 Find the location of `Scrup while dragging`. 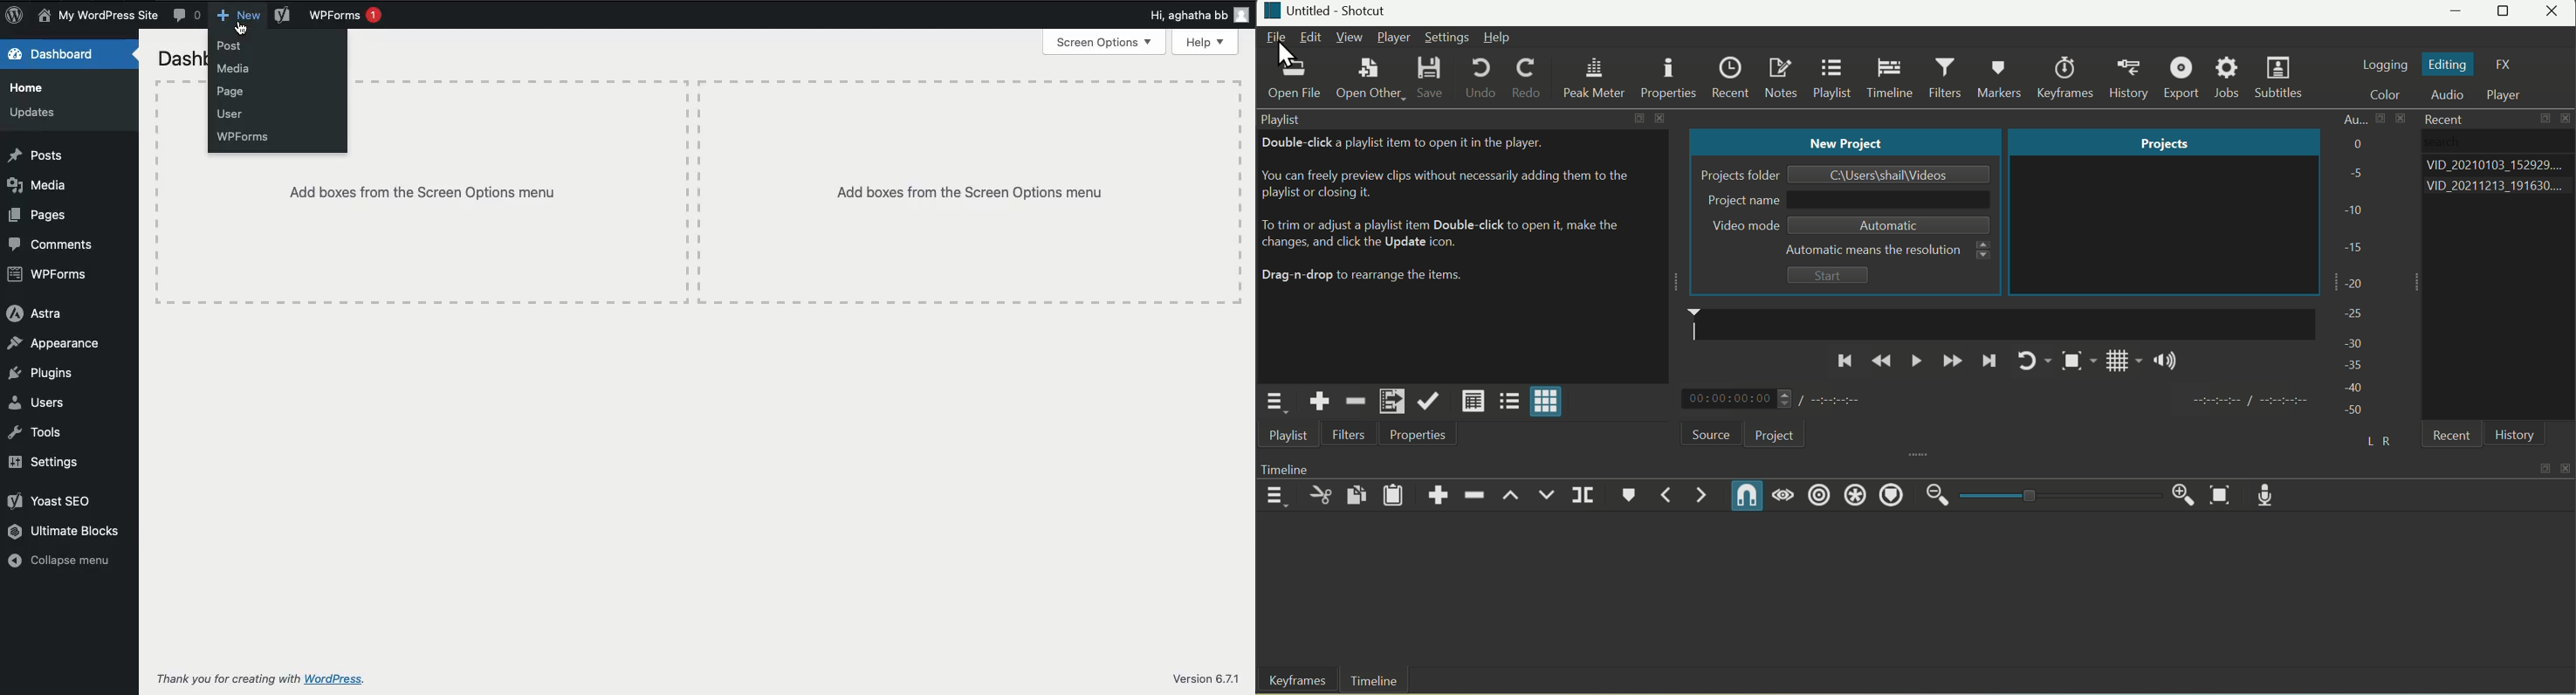

Scrup while dragging is located at coordinates (1786, 497).